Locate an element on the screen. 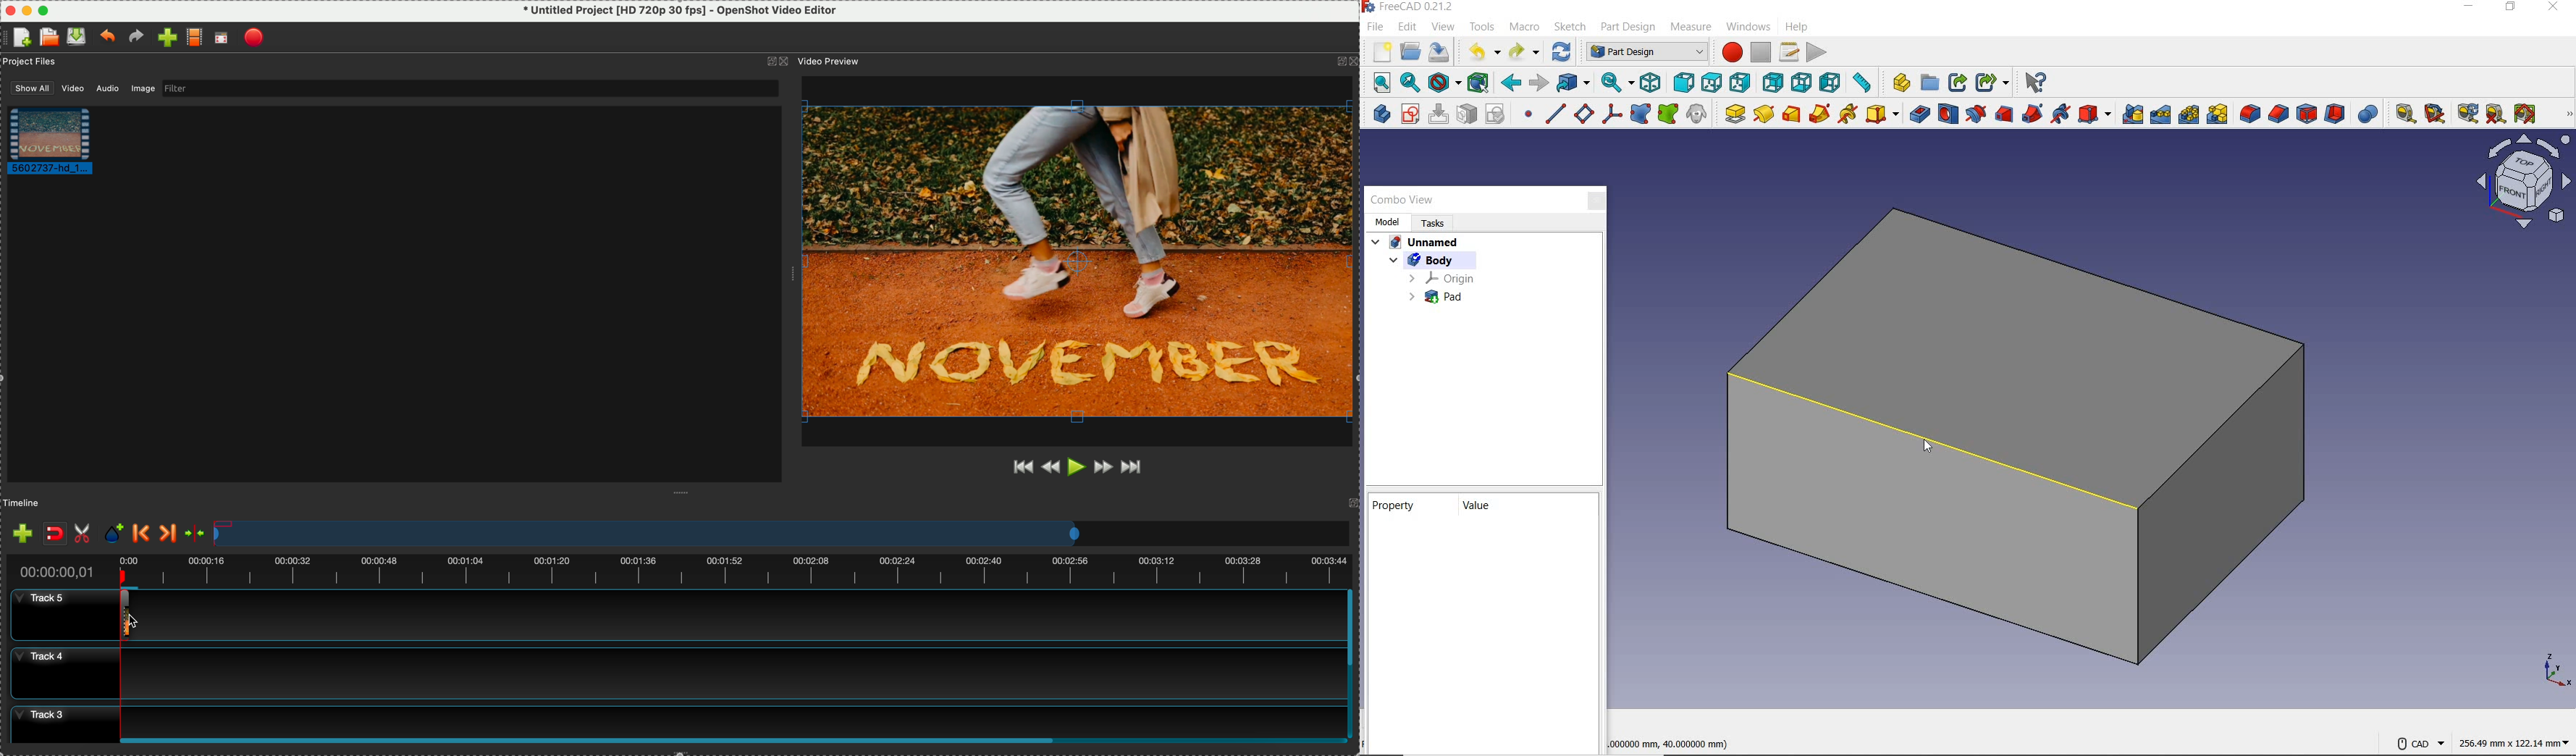 This screenshot has width=2576, height=756. mirrored is located at coordinates (2130, 114).